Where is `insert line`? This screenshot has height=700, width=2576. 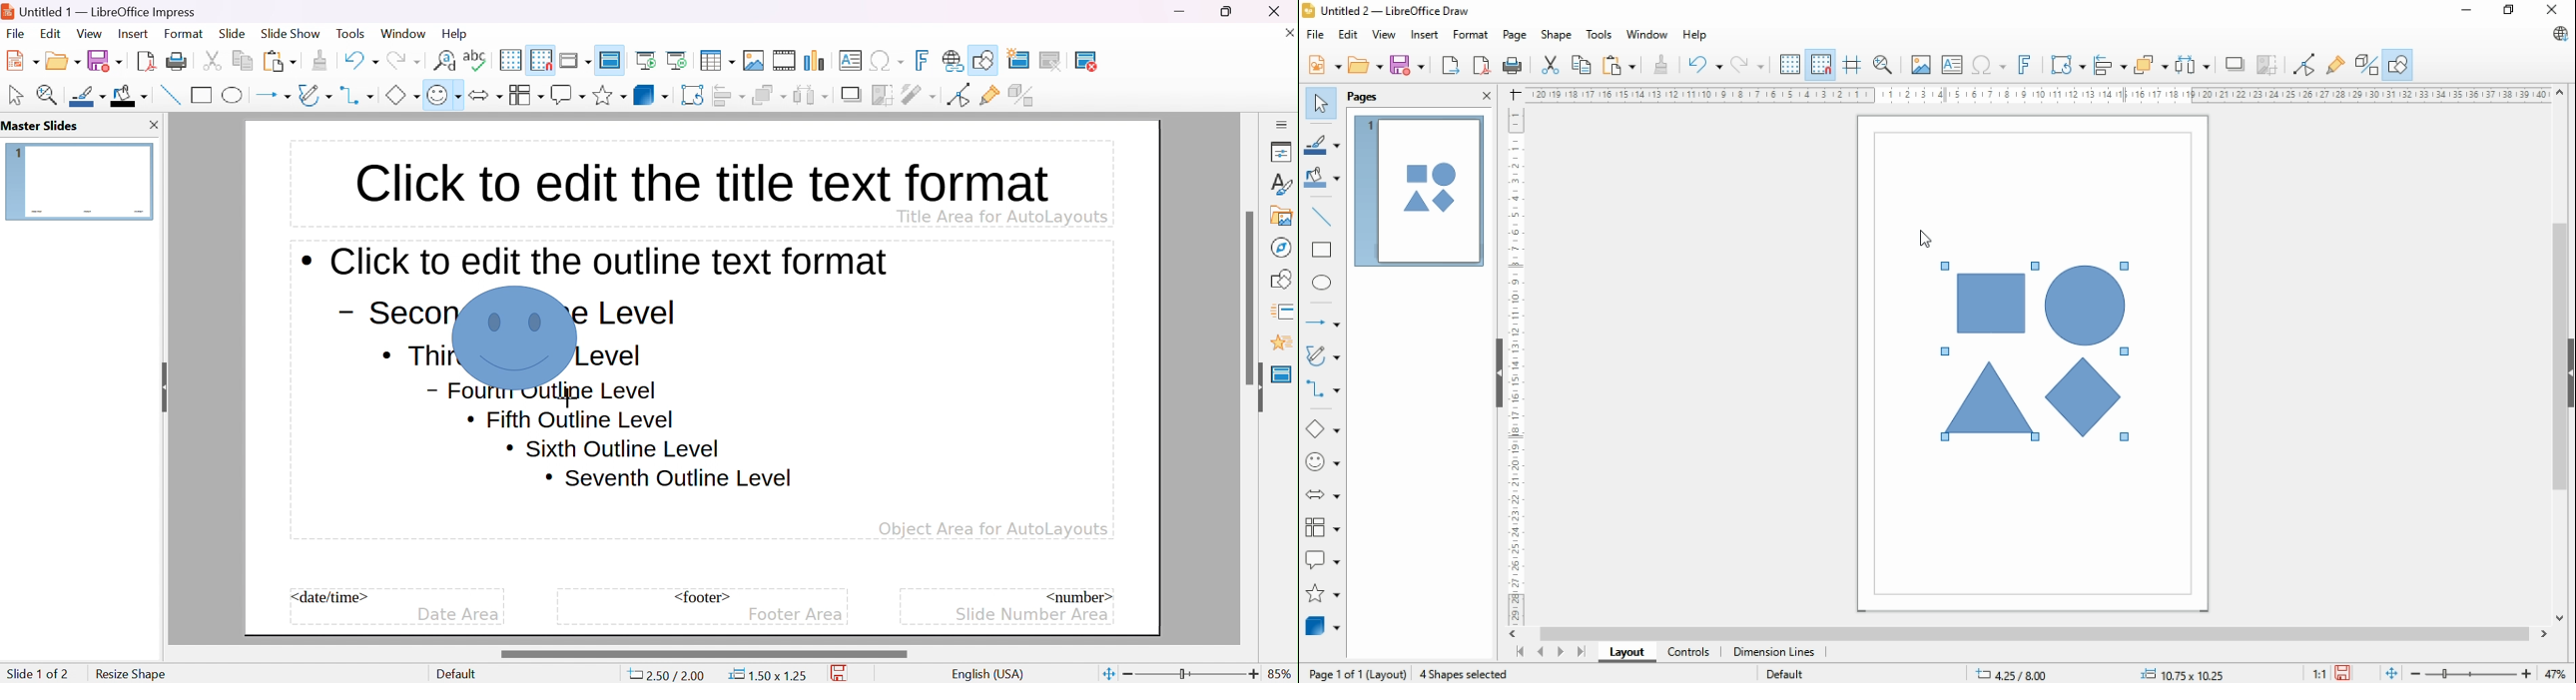
insert line is located at coordinates (169, 94).